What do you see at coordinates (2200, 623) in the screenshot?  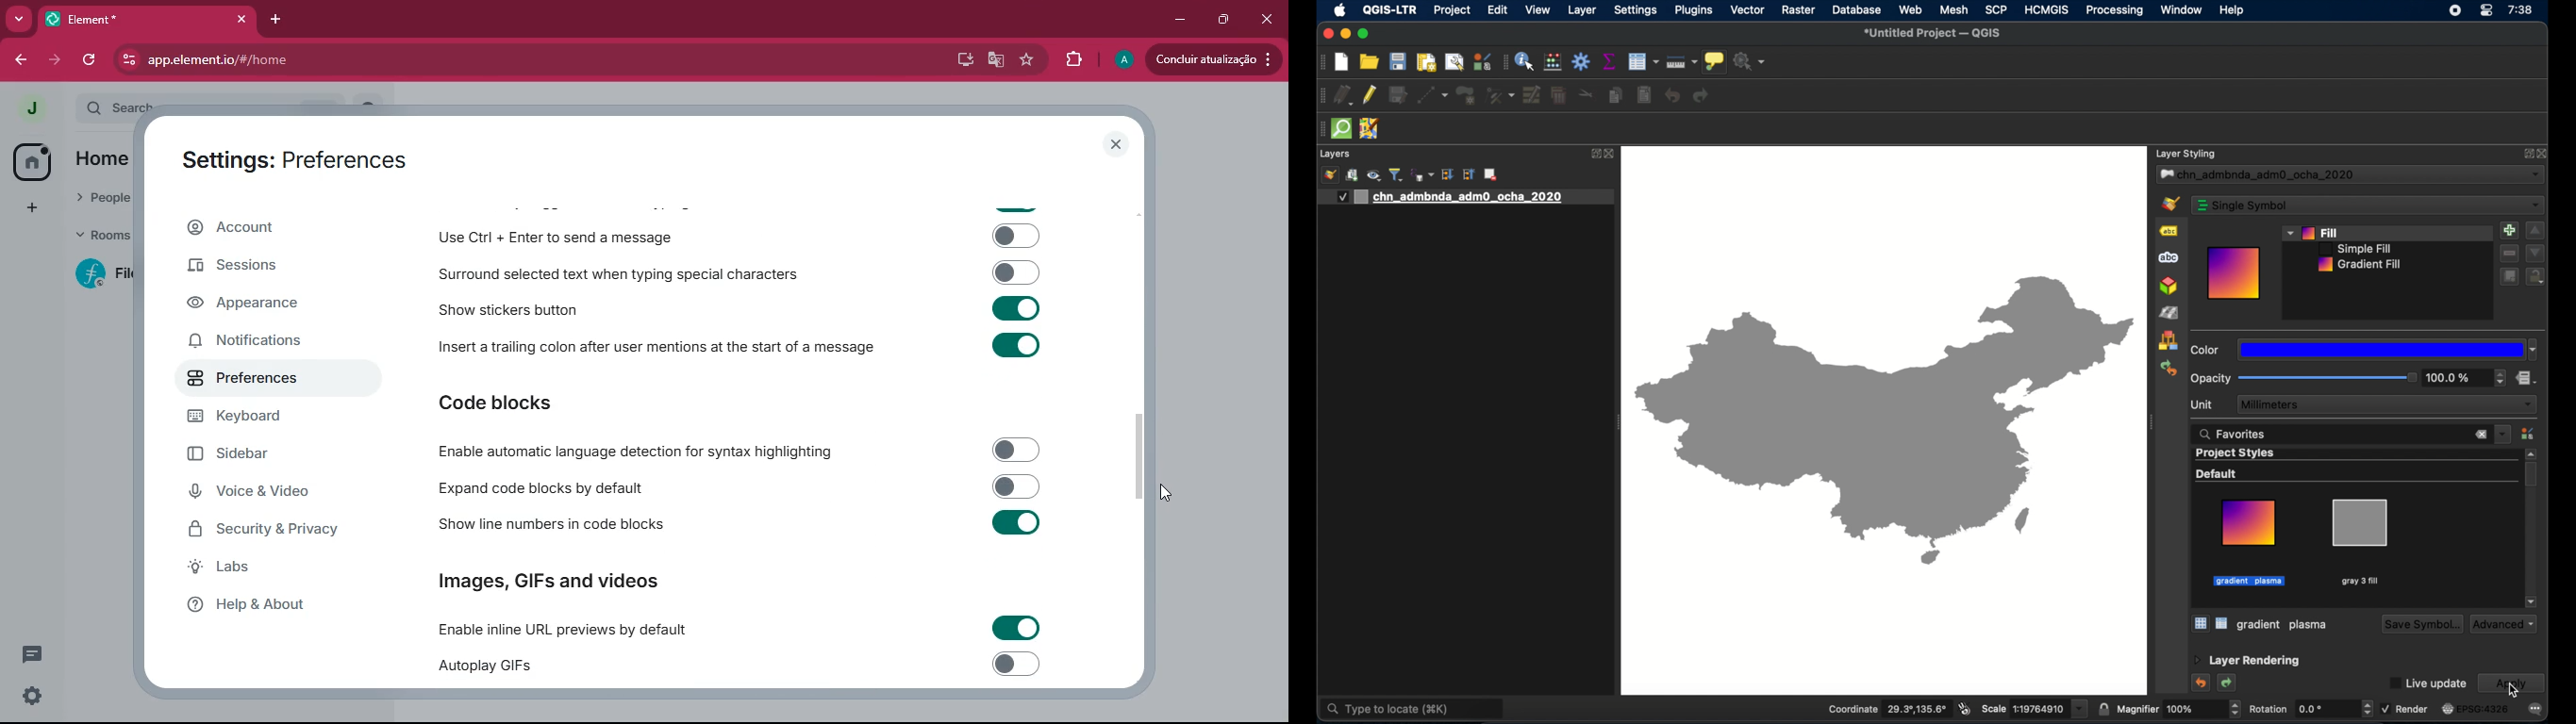 I see `icon view` at bounding box center [2200, 623].